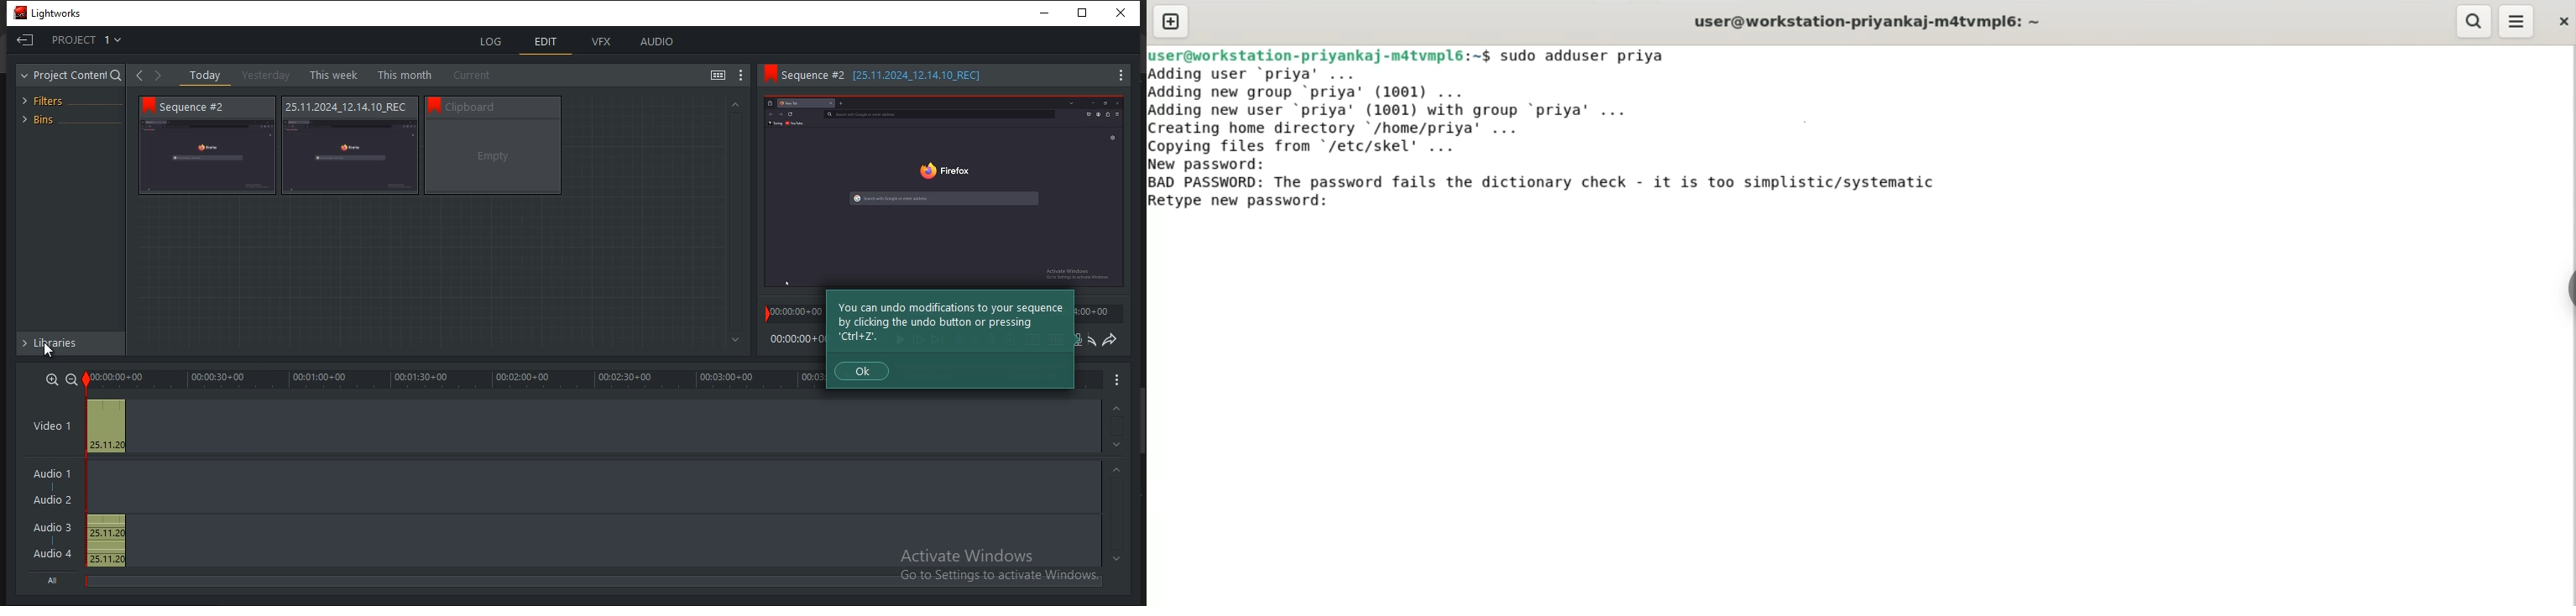 Image resolution: width=2576 pixels, height=616 pixels. What do you see at coordinates (1118, 380) in the screenshot?
I see `Menu` at bounding box center [1118, 380].